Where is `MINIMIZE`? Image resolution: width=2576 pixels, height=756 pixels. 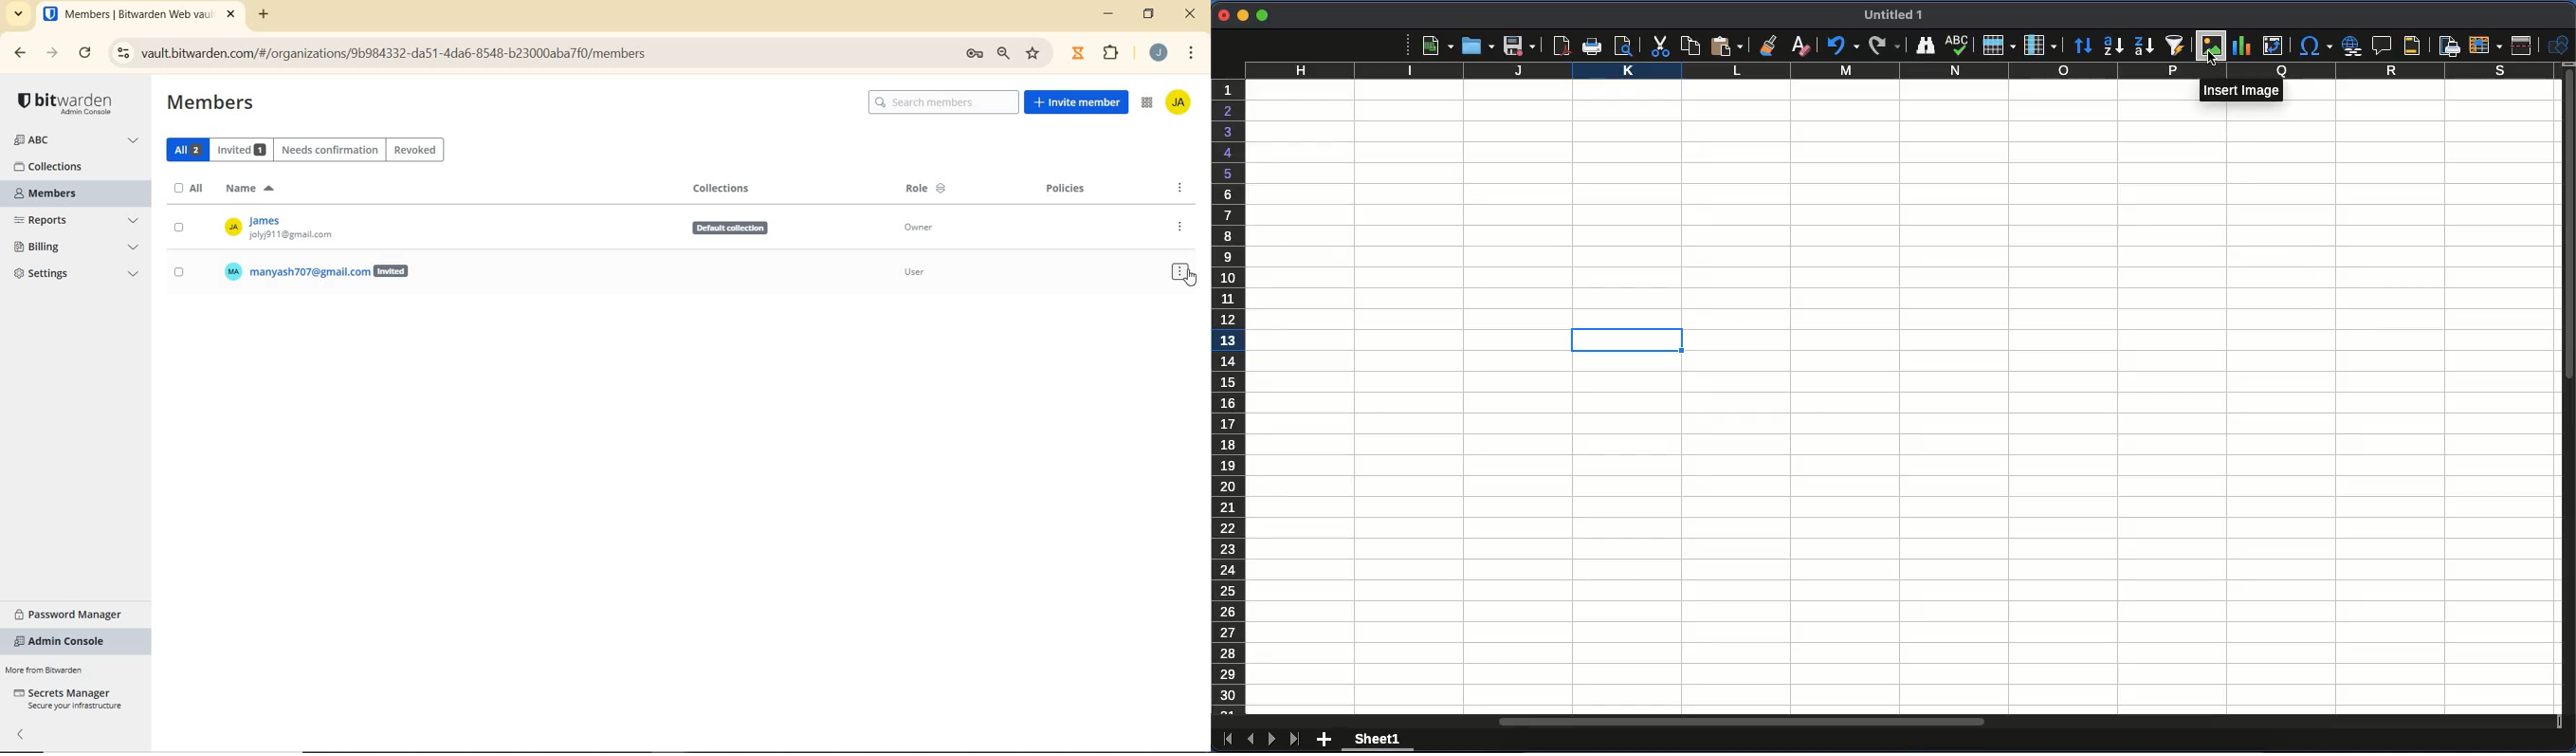 MINIMIZE is located at coordinates (1110, 17).